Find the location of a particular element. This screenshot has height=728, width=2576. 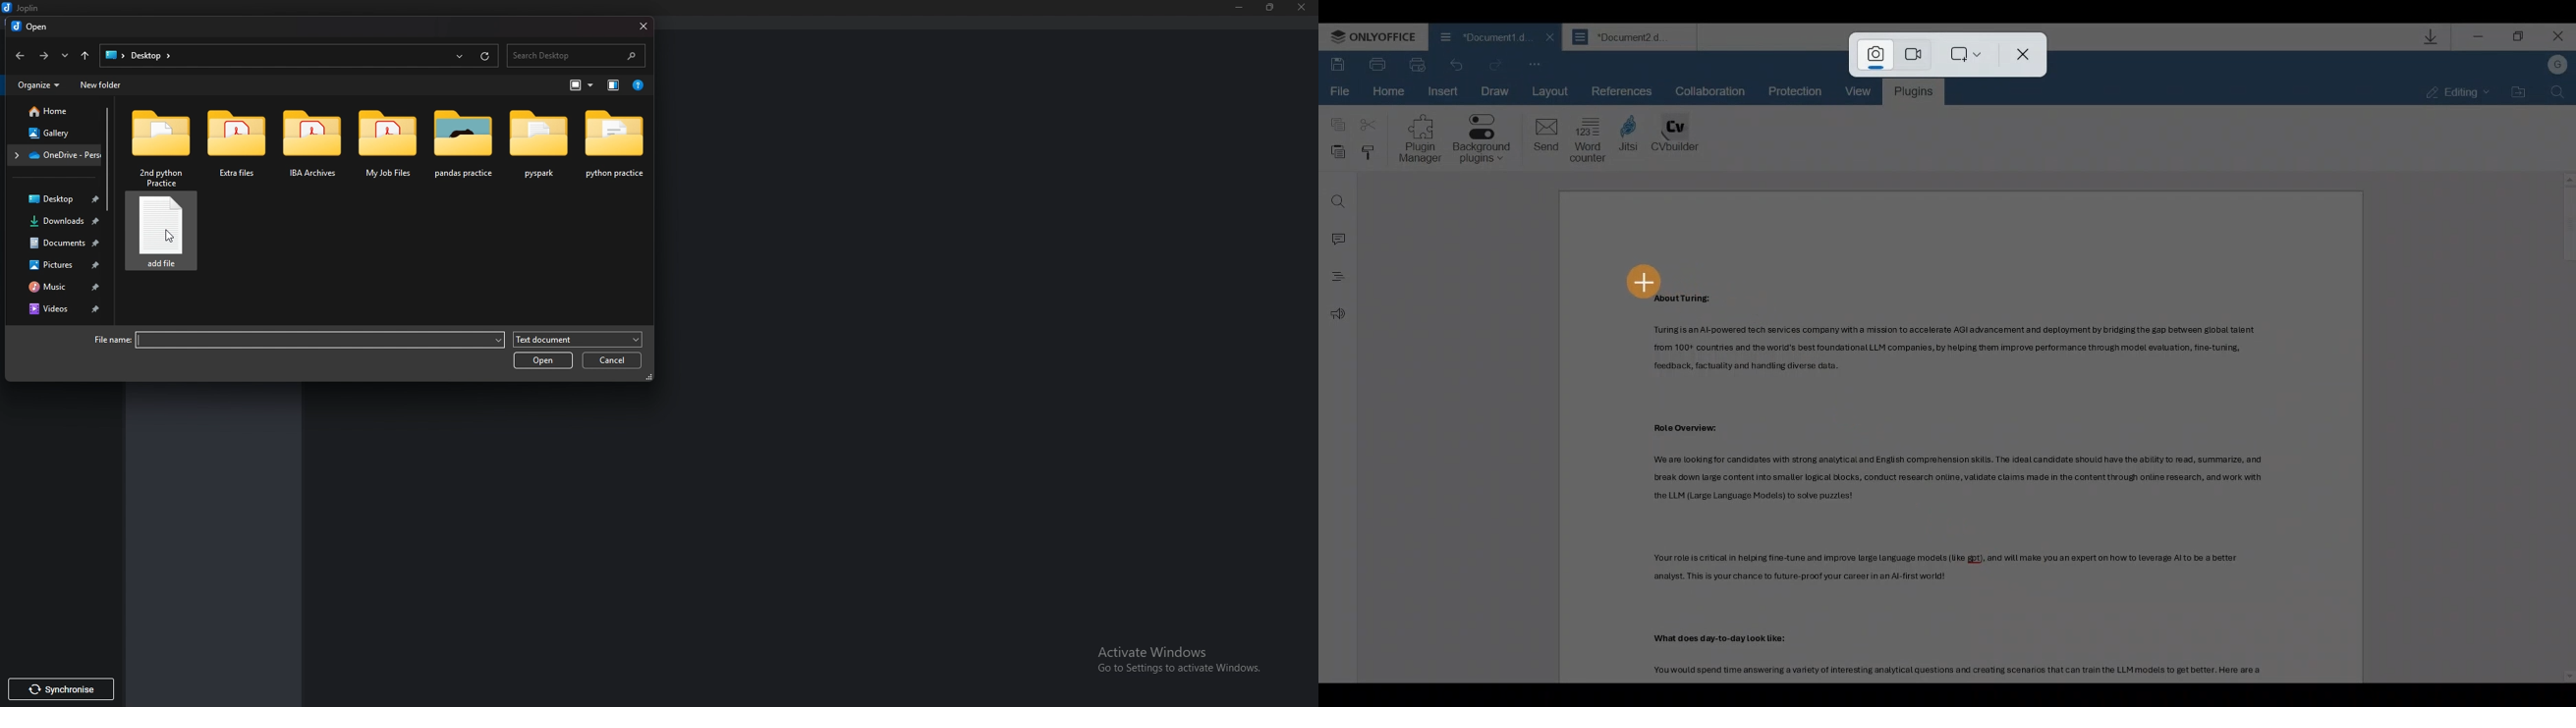

Folder is located at coordinates (161, 146).